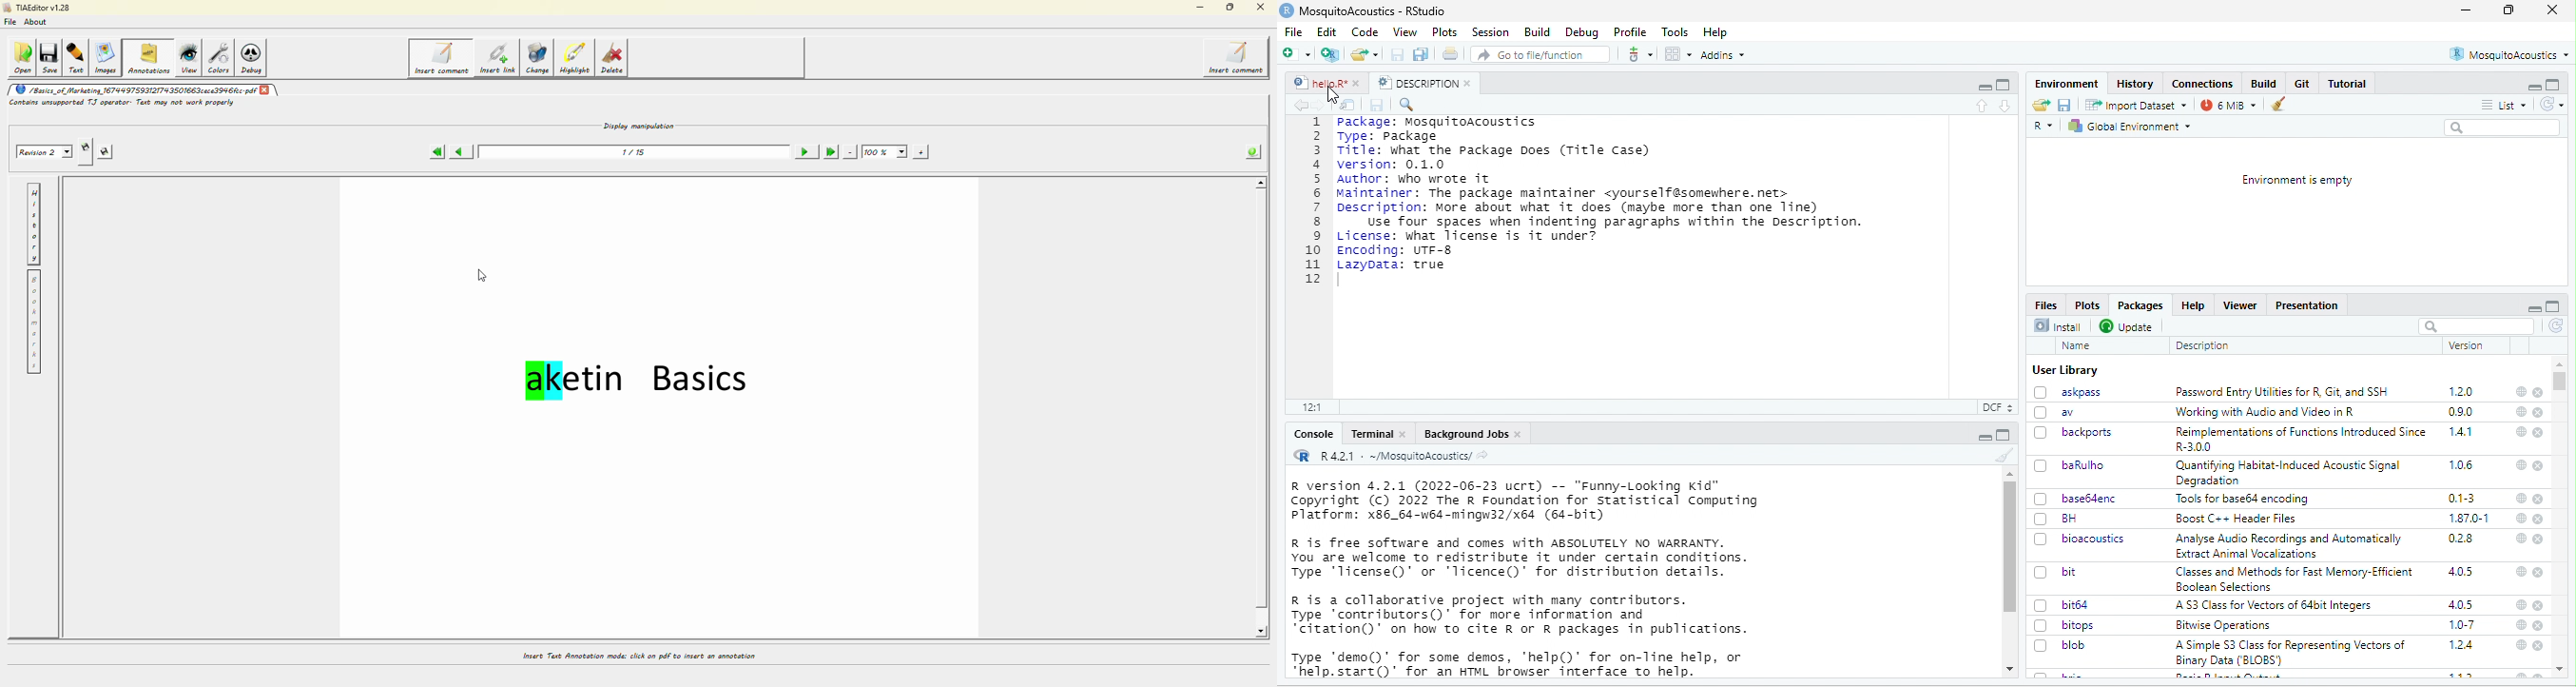  I want to click on Help, so click(2196, 306).